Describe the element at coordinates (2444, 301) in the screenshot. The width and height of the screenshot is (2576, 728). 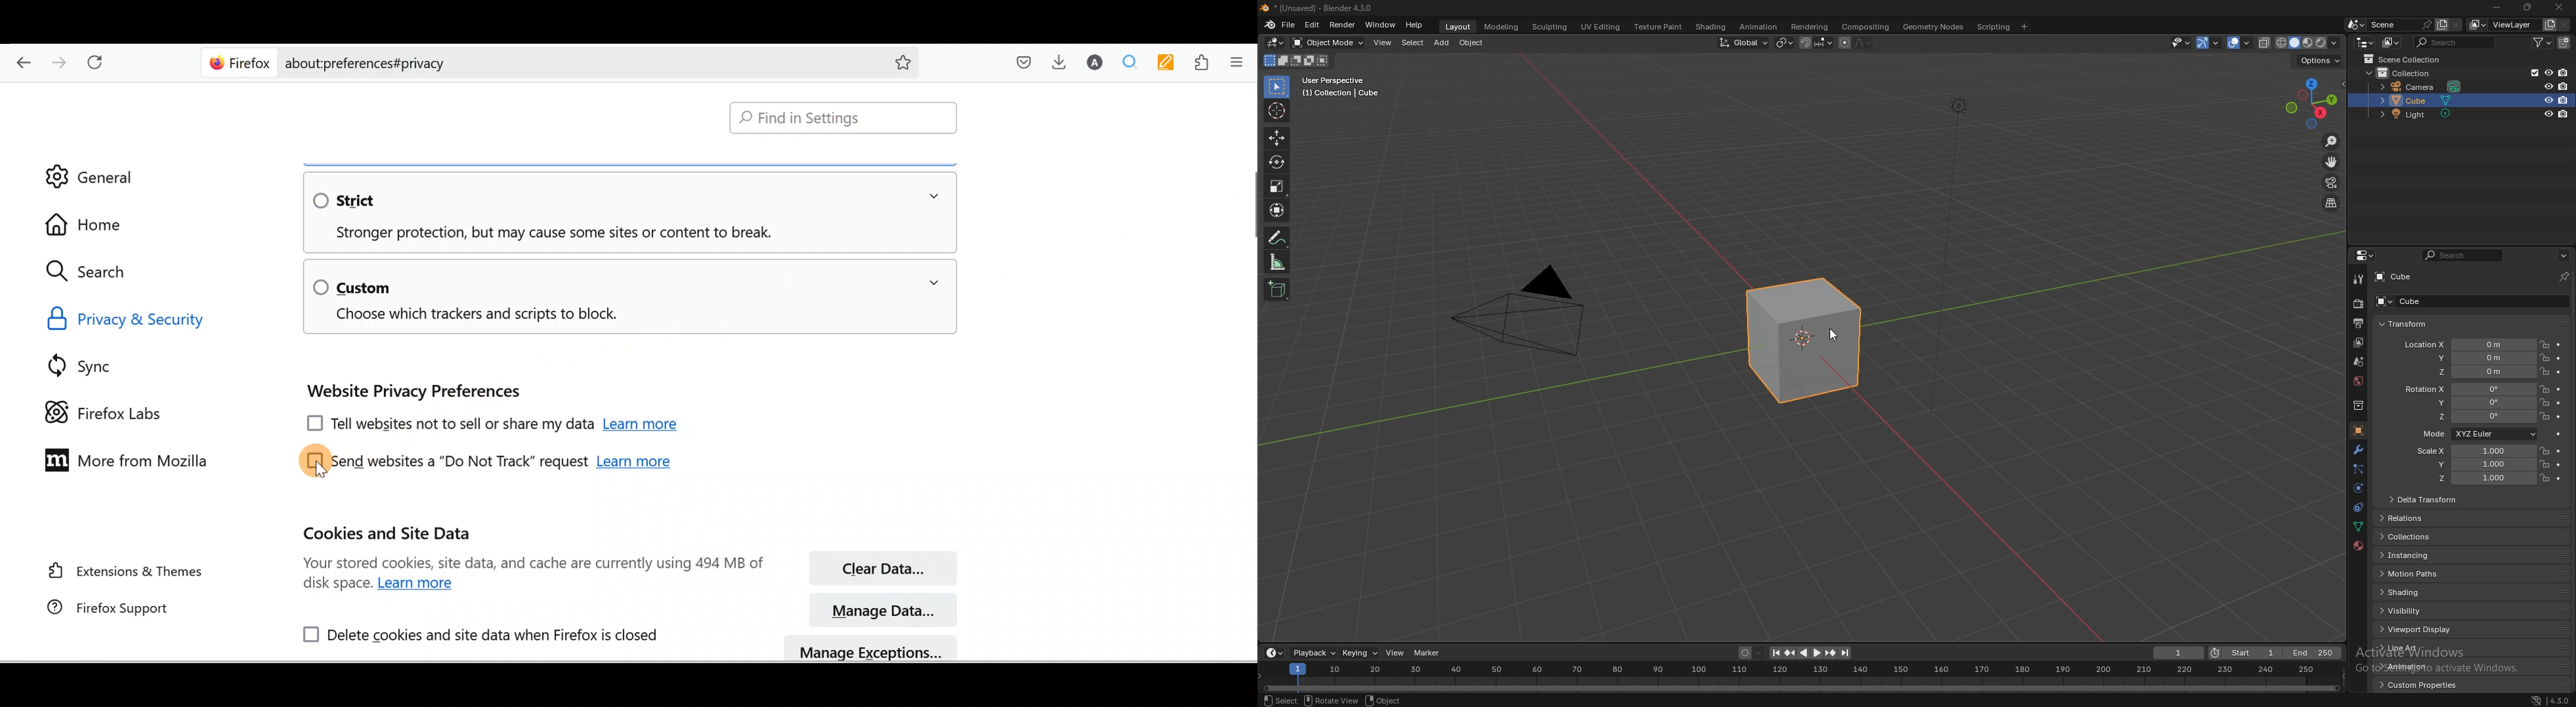
I see `cube` at that location.